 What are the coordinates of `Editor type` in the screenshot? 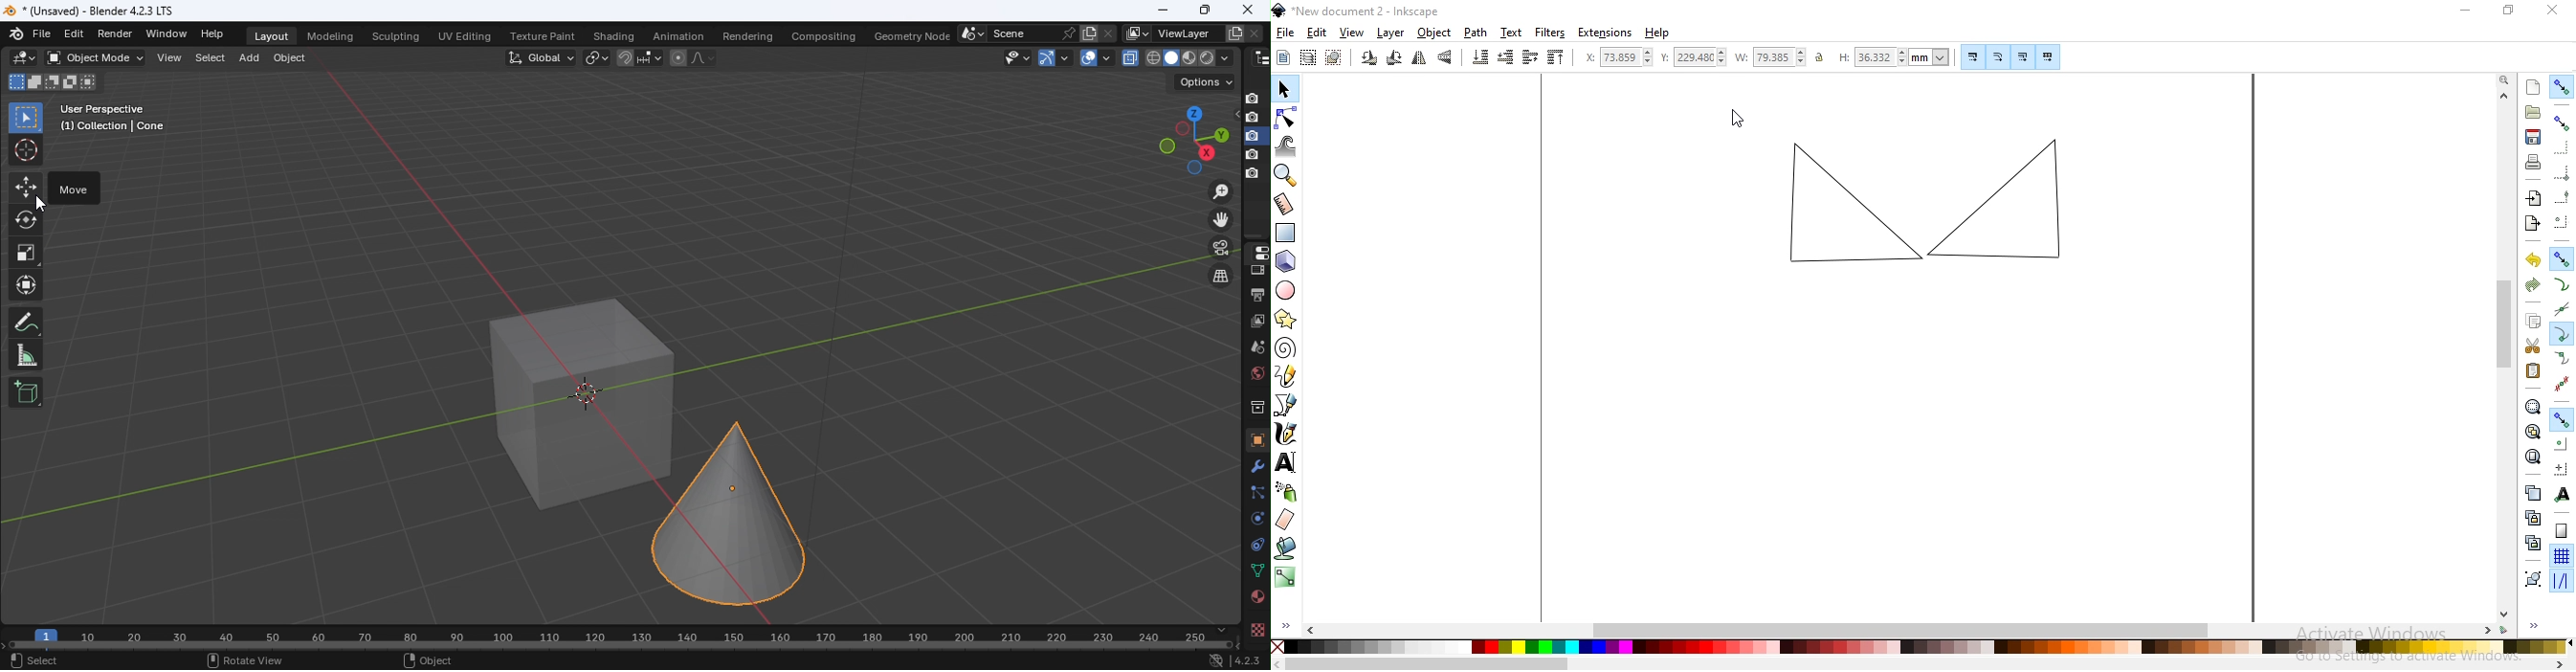 It's located at (25, 58).